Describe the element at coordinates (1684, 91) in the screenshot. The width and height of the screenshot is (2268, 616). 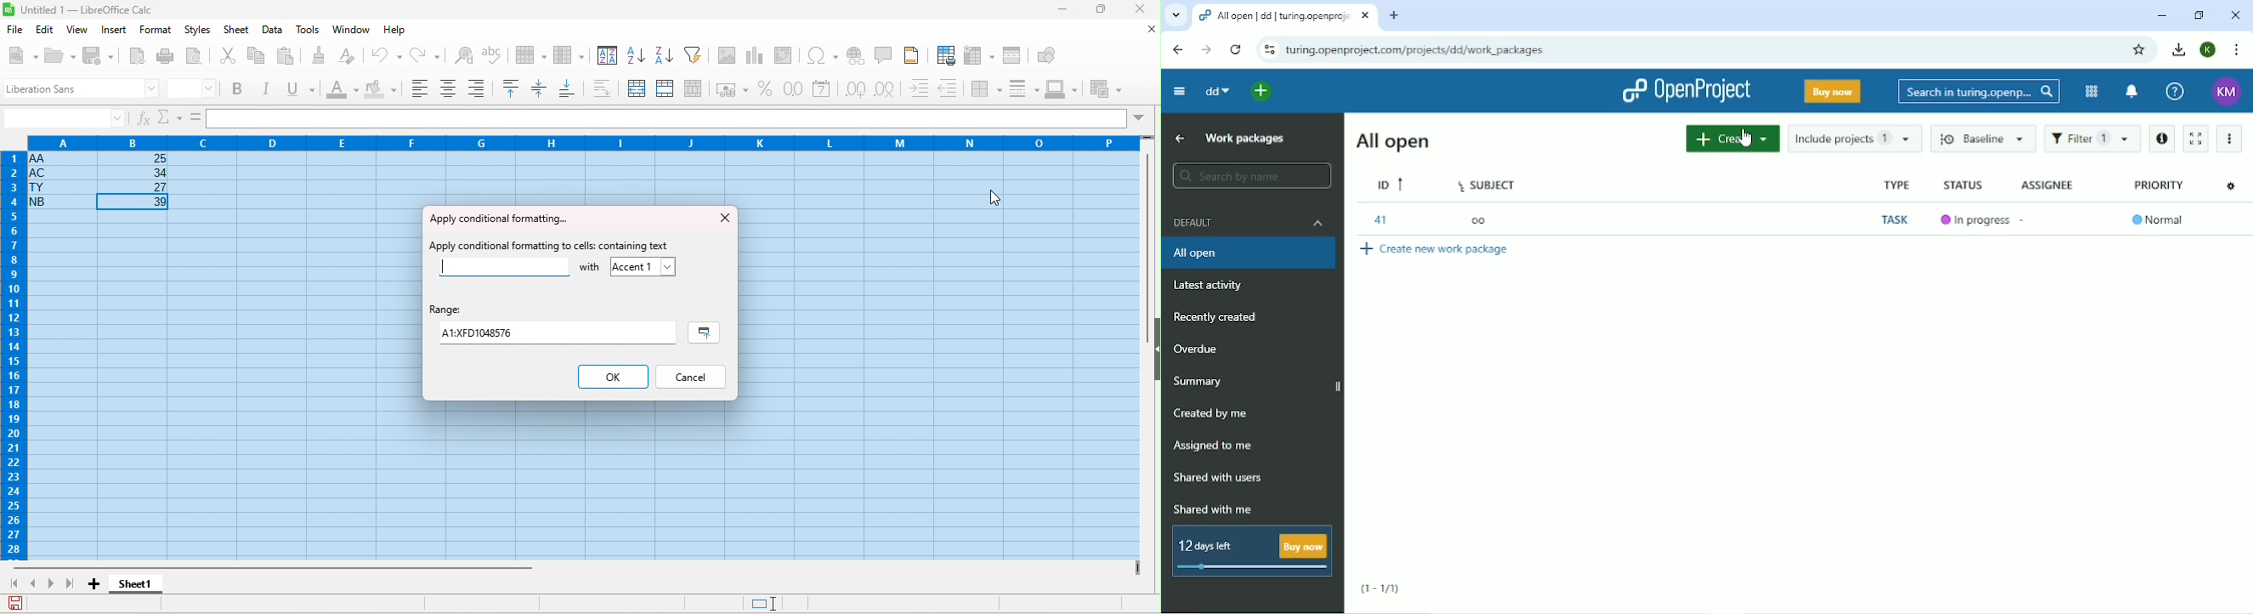
I see `OpenProject` at that location.